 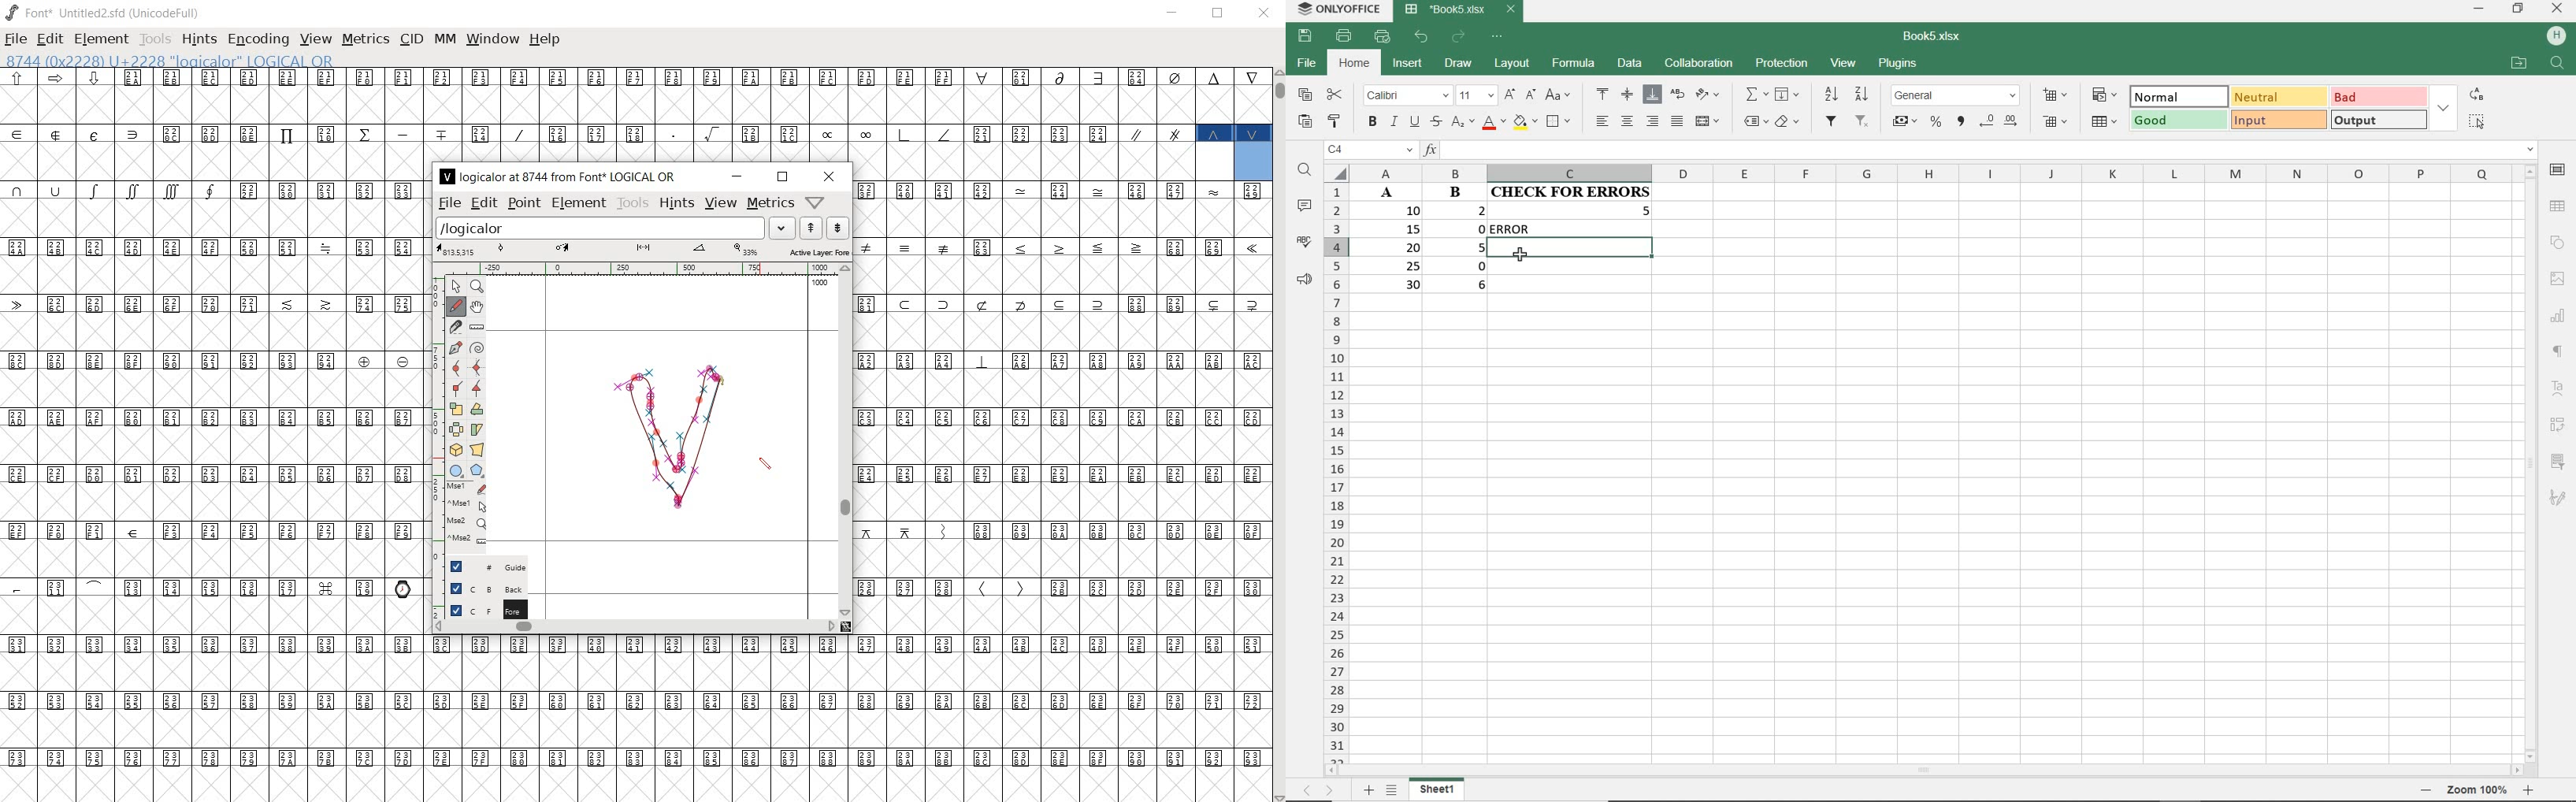 What do you see at coordinates (1932, 35) in the screenshot?
I see `DOCUMENT NAME` at bounding box center [1932, 35].